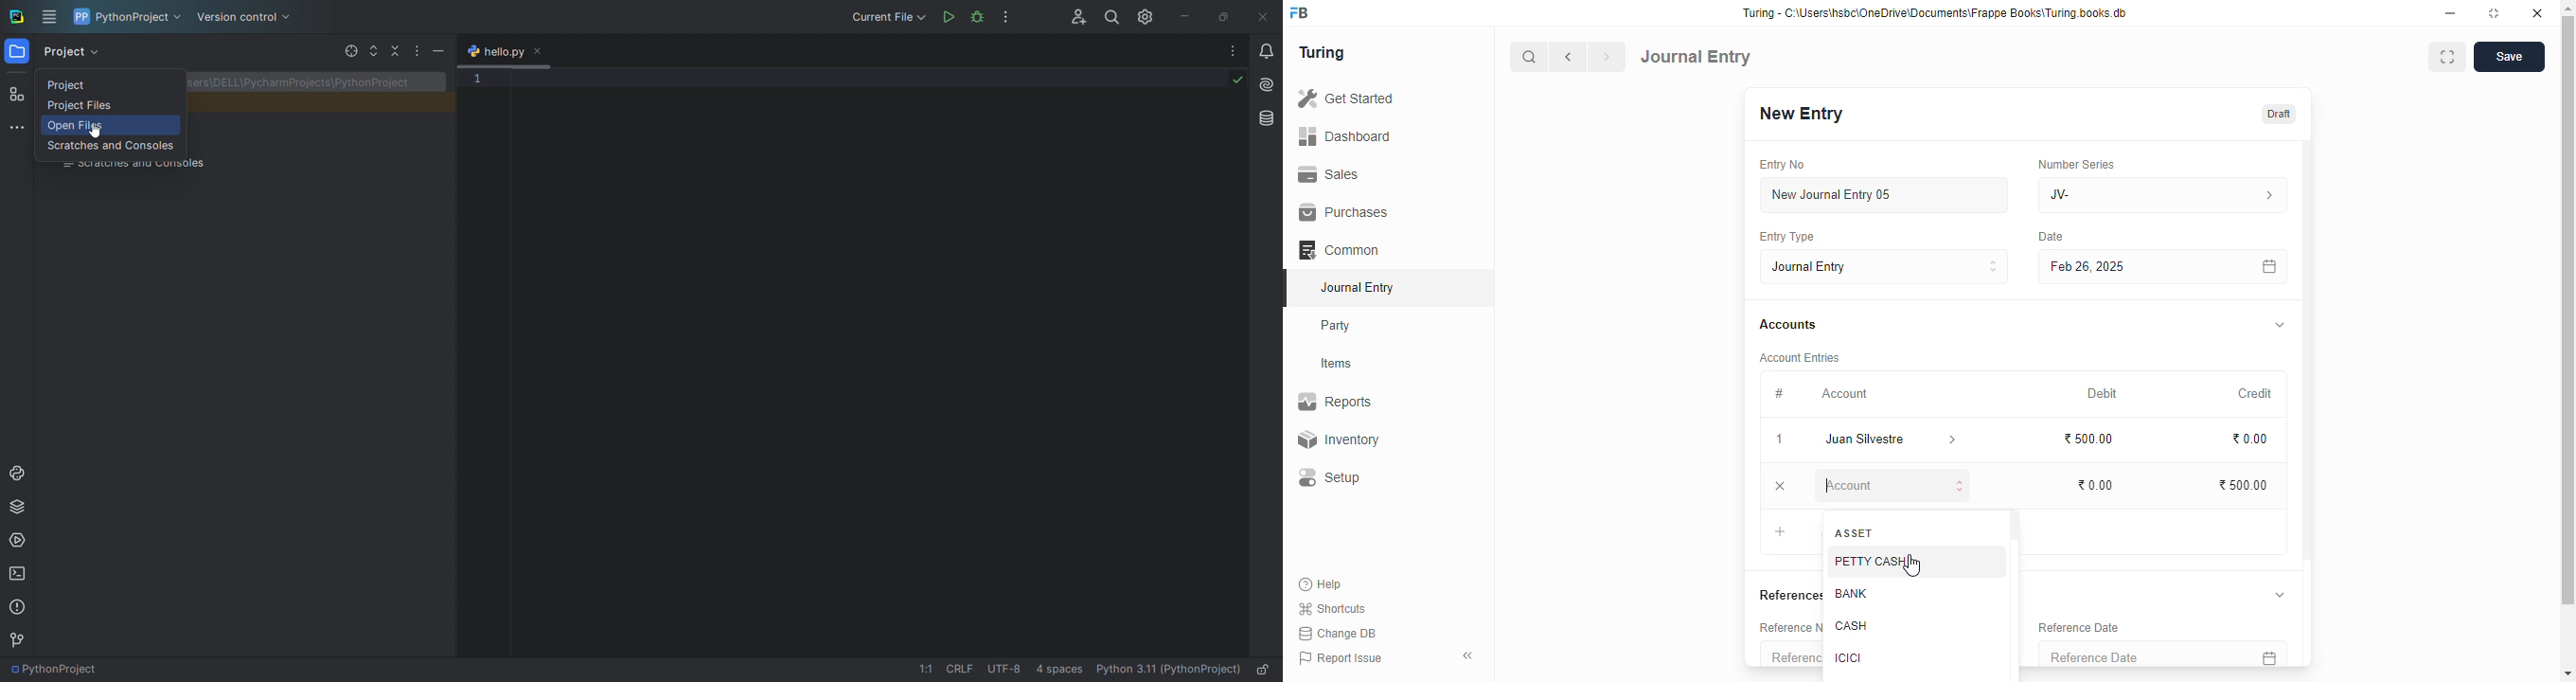  What do you see at coordinates (1779, 395) in the screenshot?
I see `#` at bounding box center [1779, 395].